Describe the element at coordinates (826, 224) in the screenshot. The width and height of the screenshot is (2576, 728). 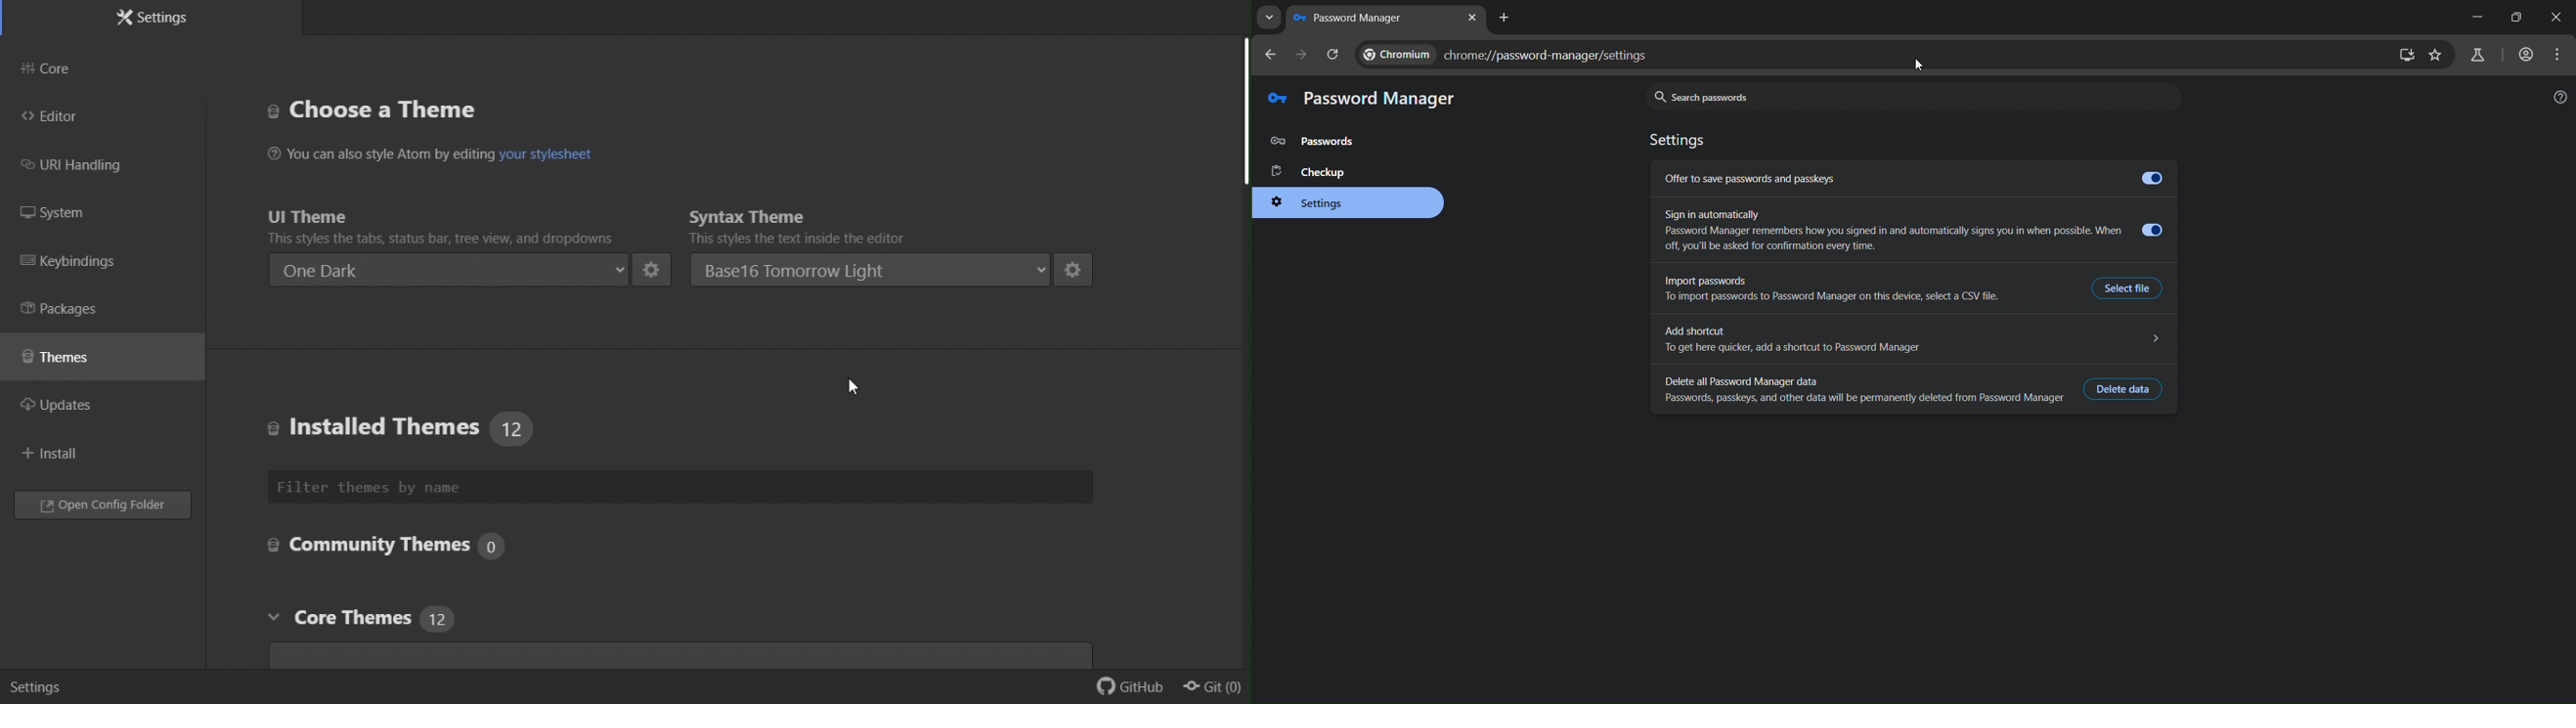
I see `Syntax theme` at that location.